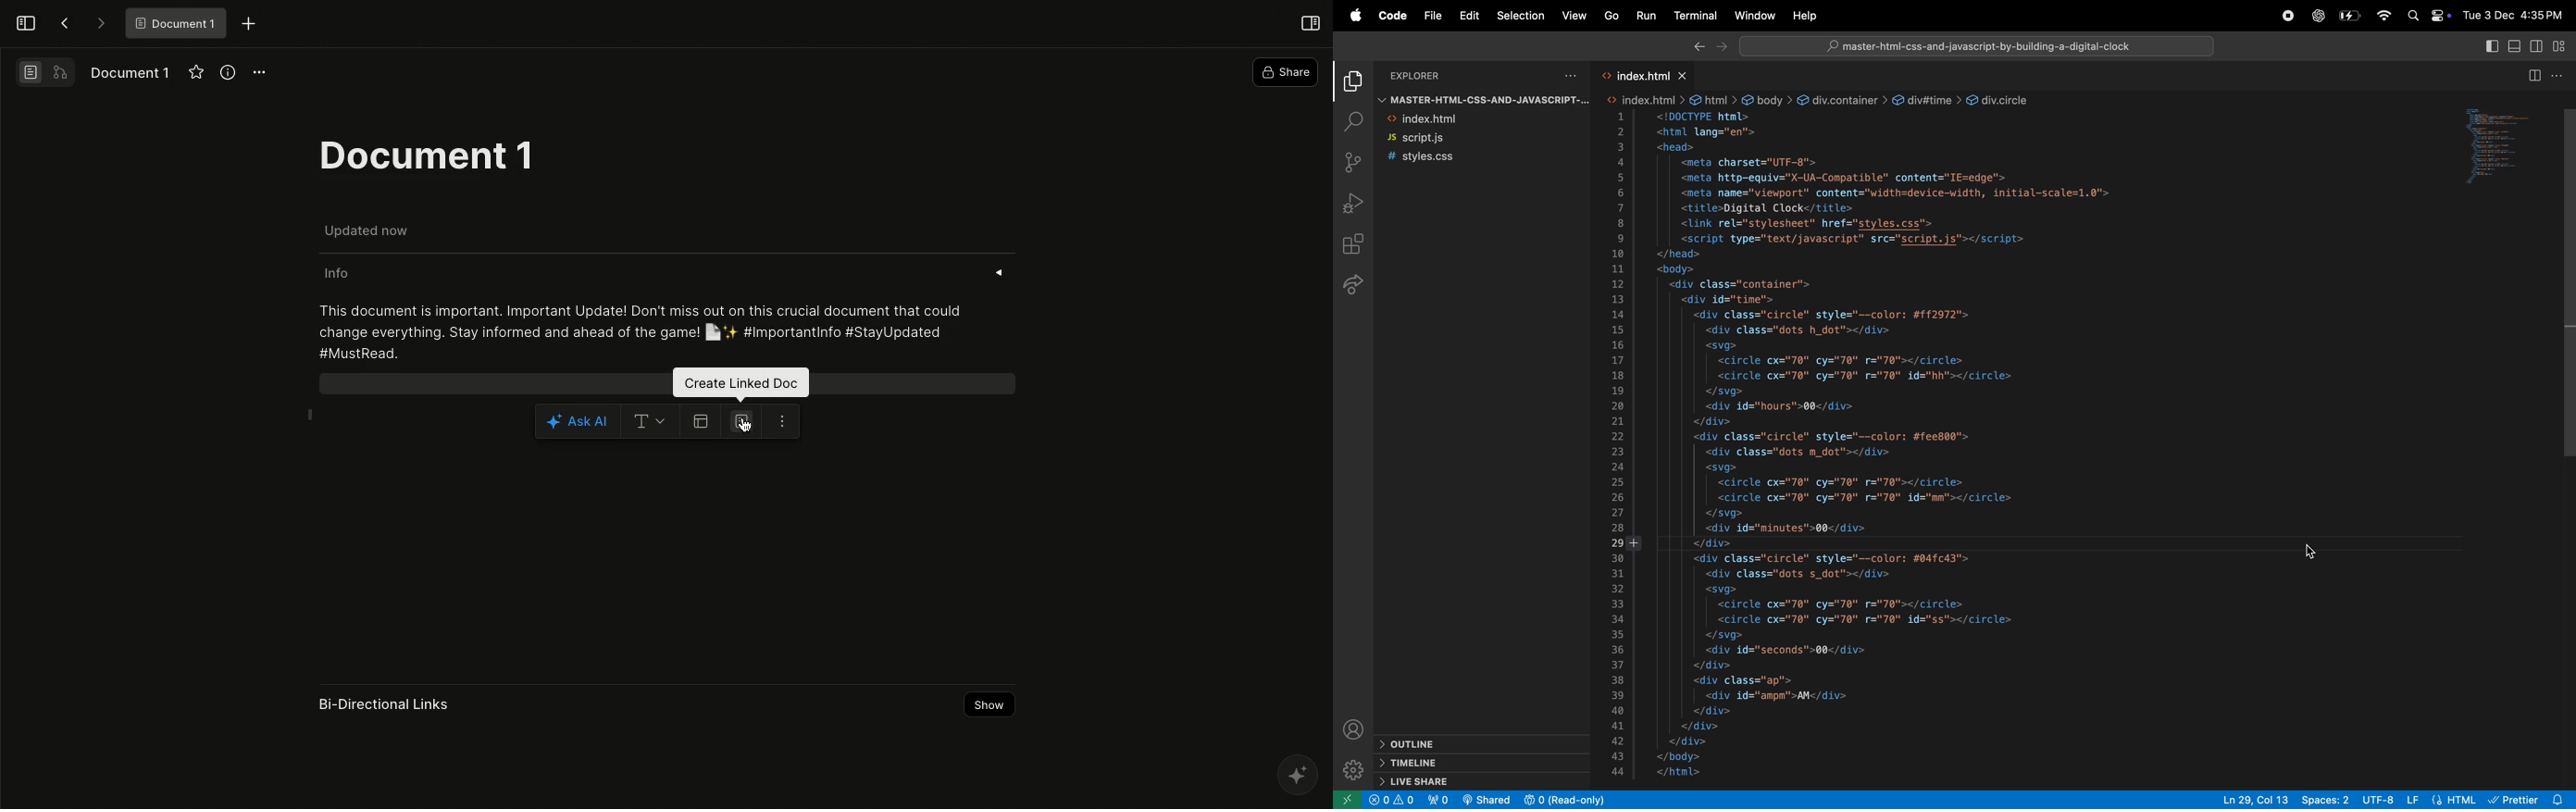 The height and width of the screenshot is (812, 2576). Describe the element at coordinates (1883, 435) in the screenshot. I see `code block` at that location.